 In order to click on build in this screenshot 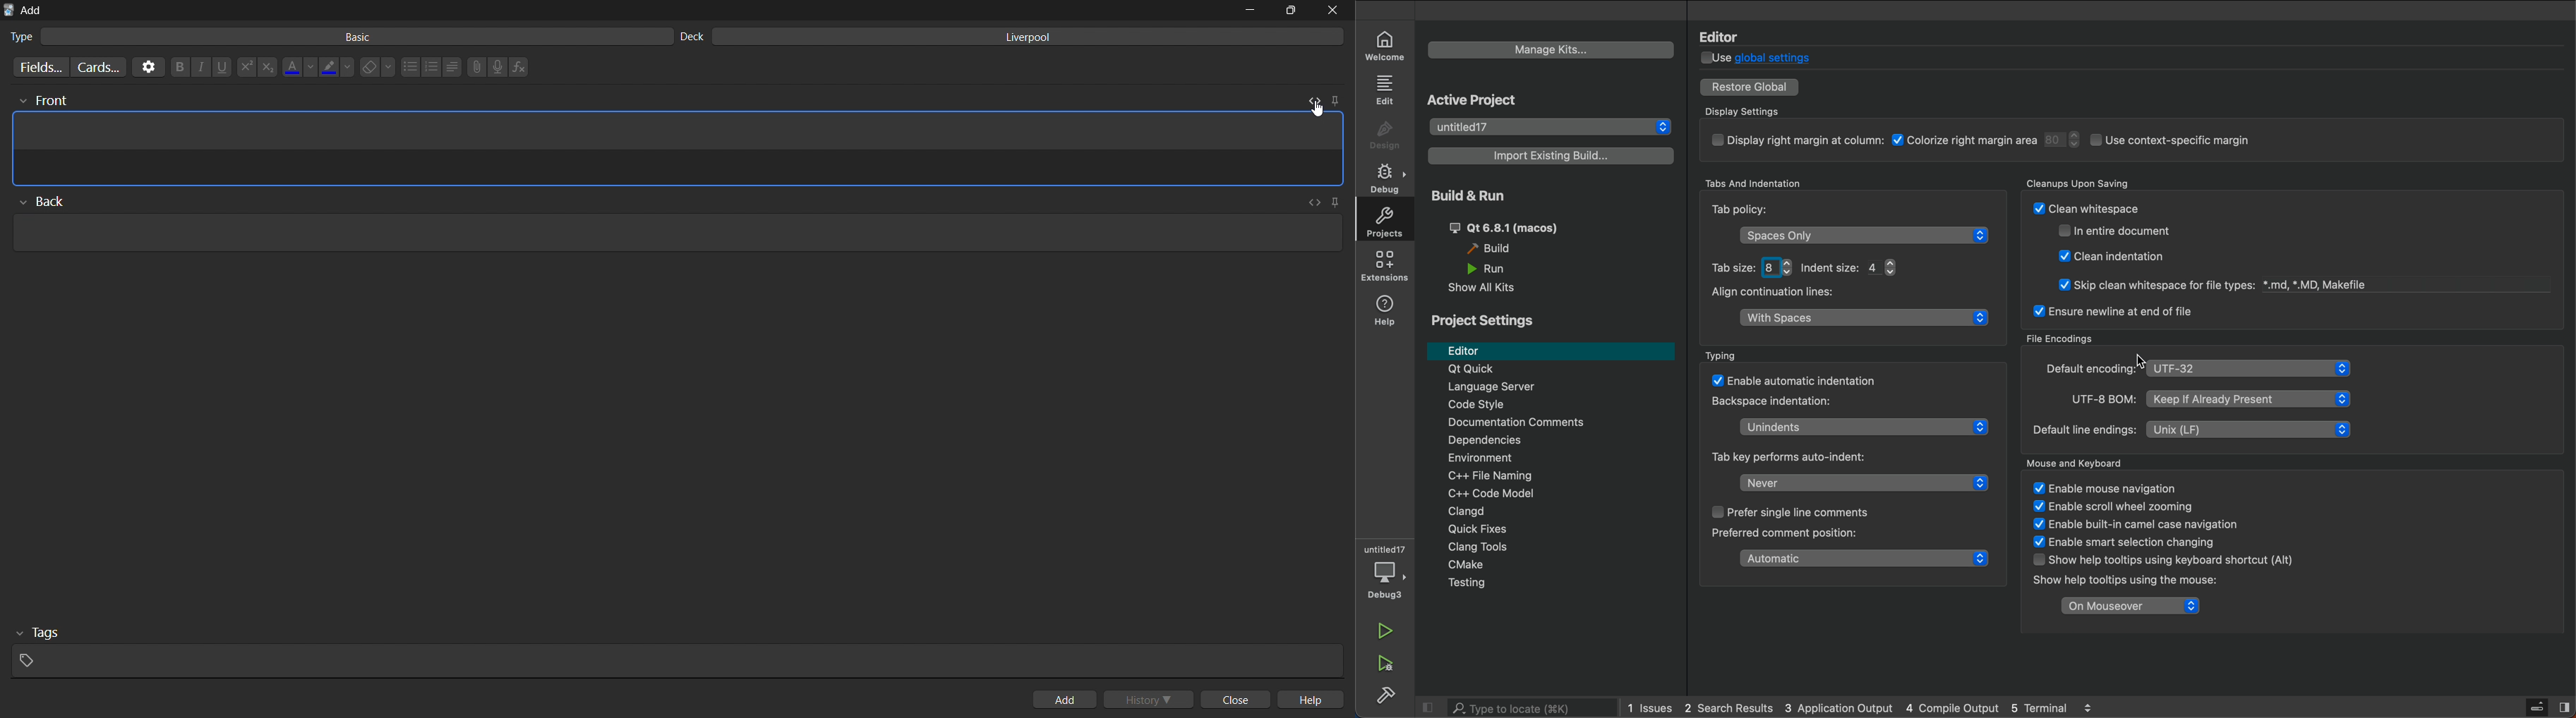, I will do `click(1389, 695)`.